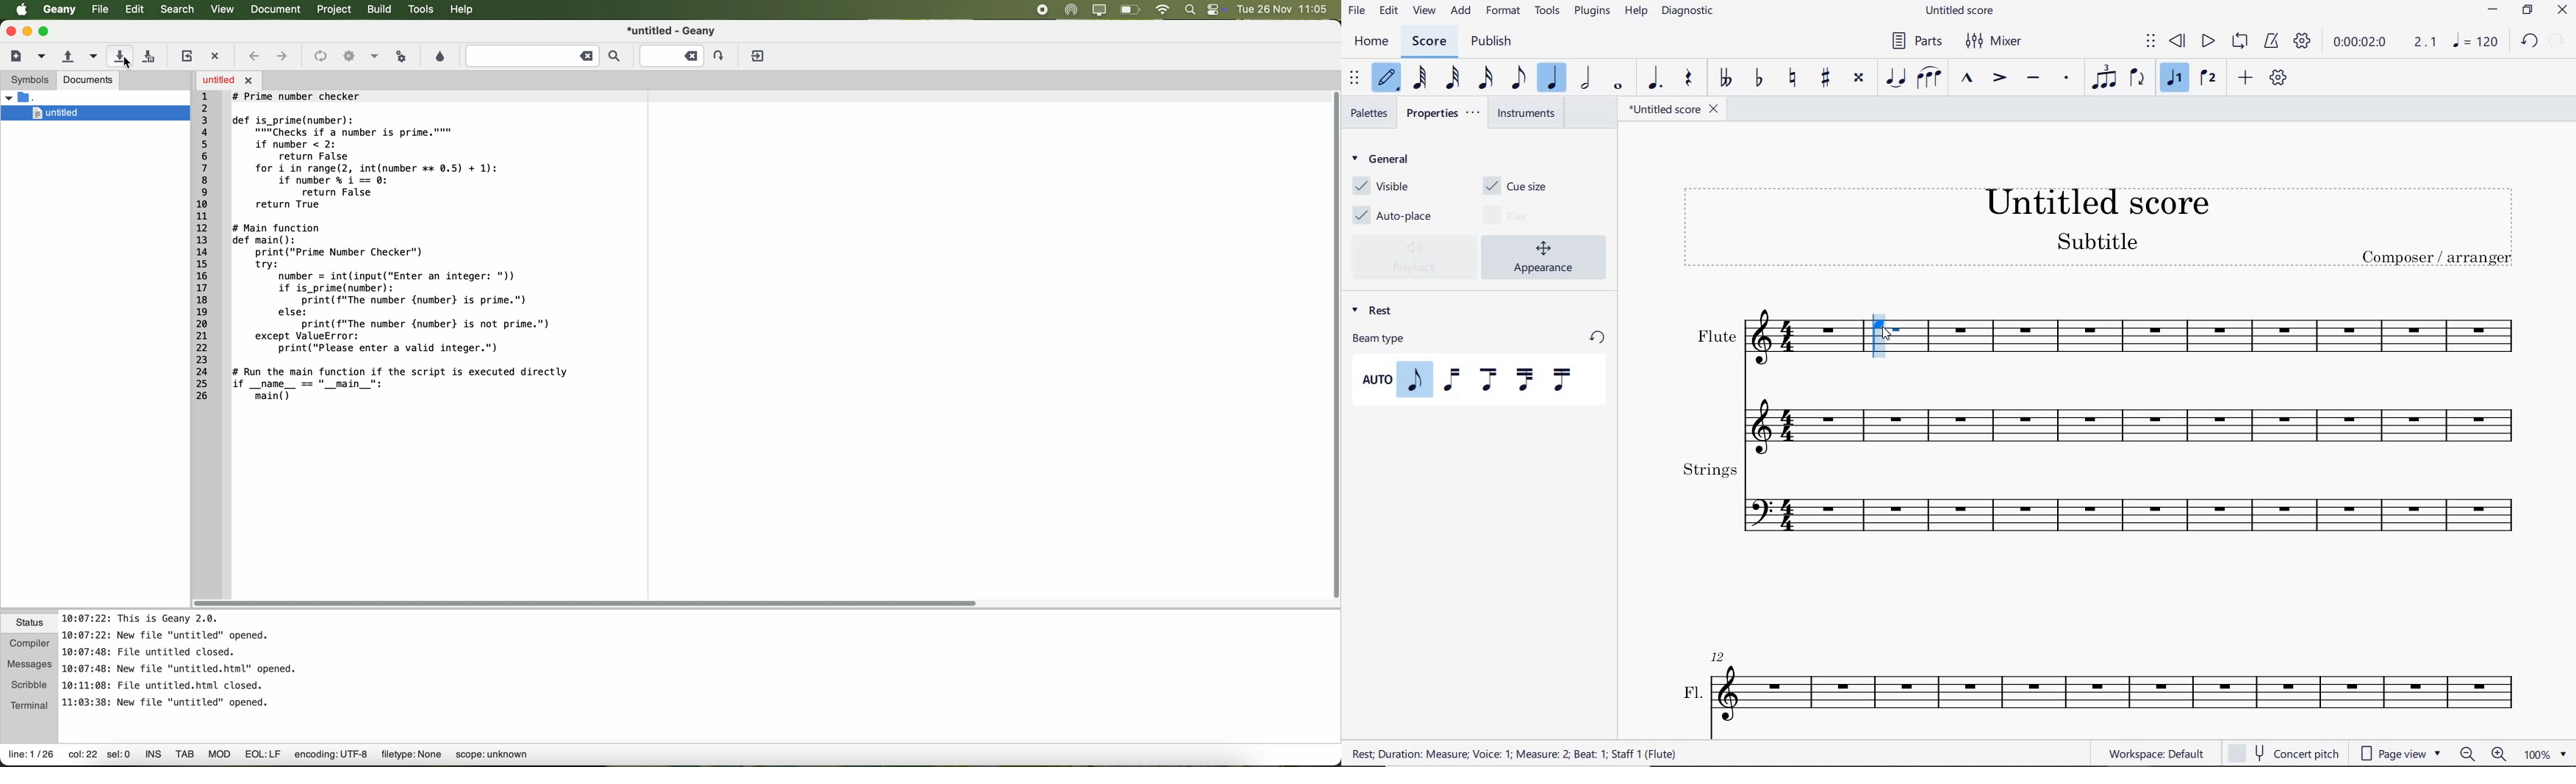  What do you see at coordinates (1655, 79) in the screenshot?
I see `AUGMENTATION DOT` at bounding box center [1655, 79].